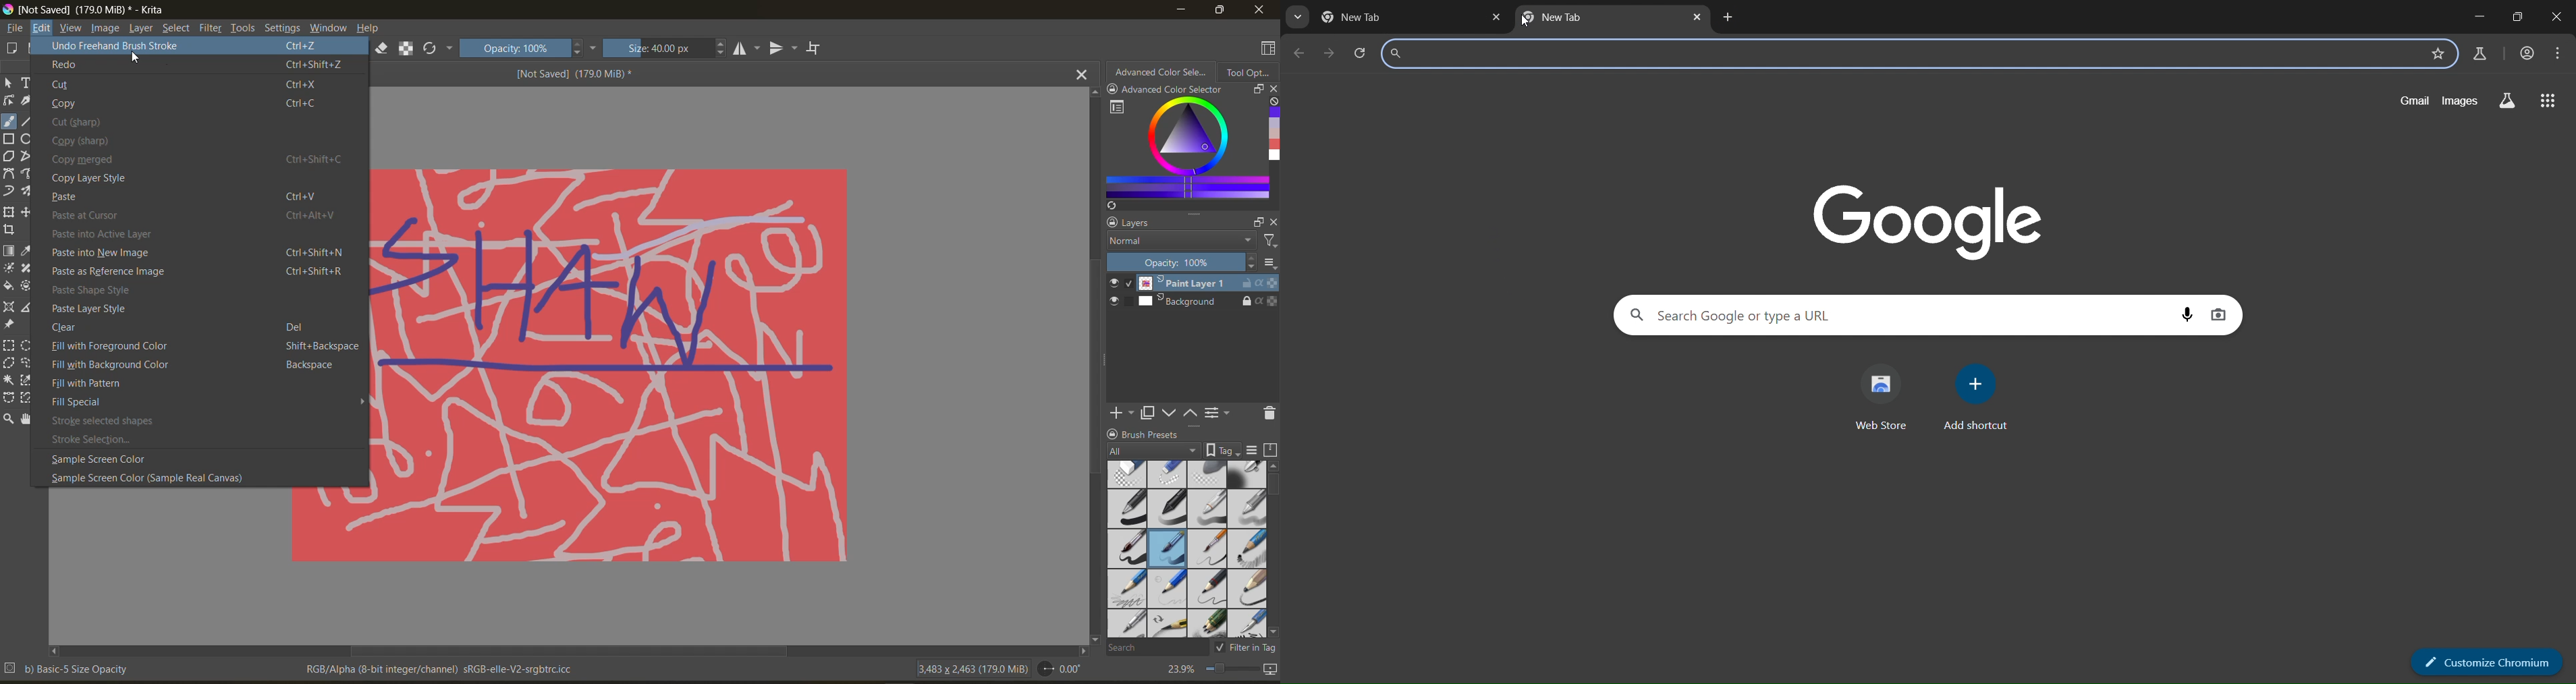 The image size is (2576, 700). Describe the element at coordinates (135, 57) in the screenshot. I see `` at that location.